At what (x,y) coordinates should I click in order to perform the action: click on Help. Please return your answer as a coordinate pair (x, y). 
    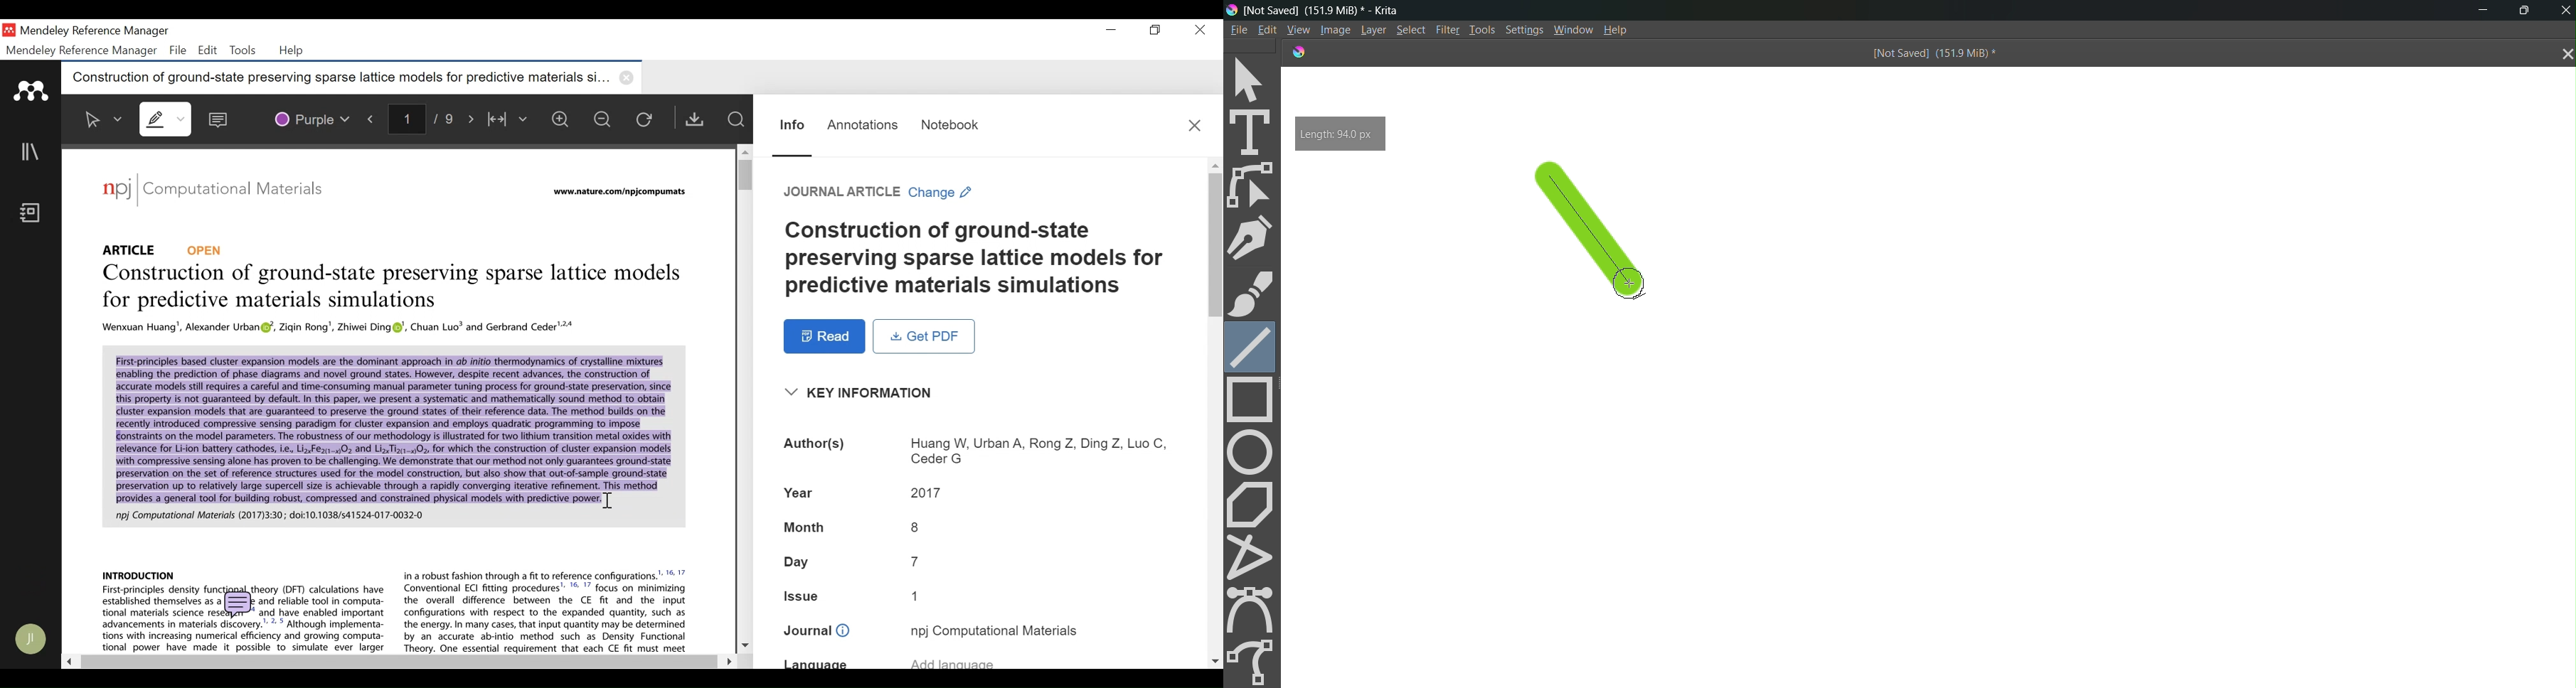
    Looking at the image, I should click on (1622, 30).